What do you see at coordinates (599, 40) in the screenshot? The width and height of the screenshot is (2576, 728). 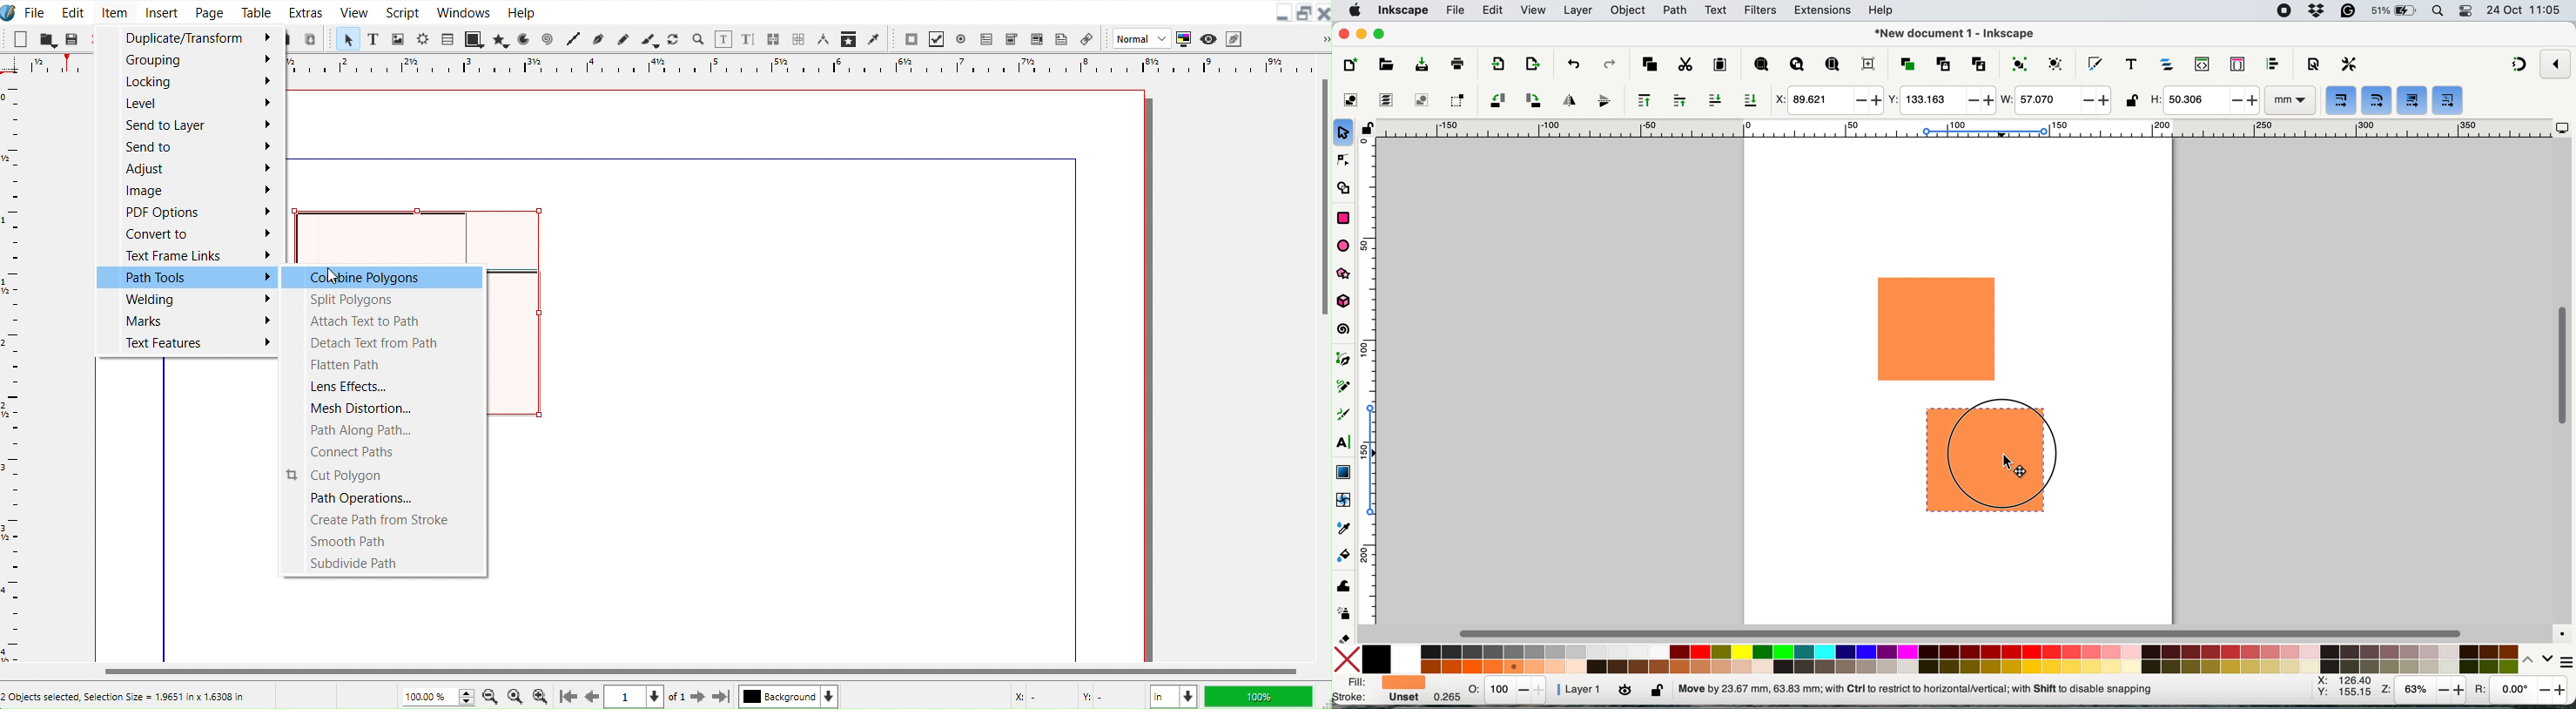 I see `Bezier curve` at bounding box center [599, 40].